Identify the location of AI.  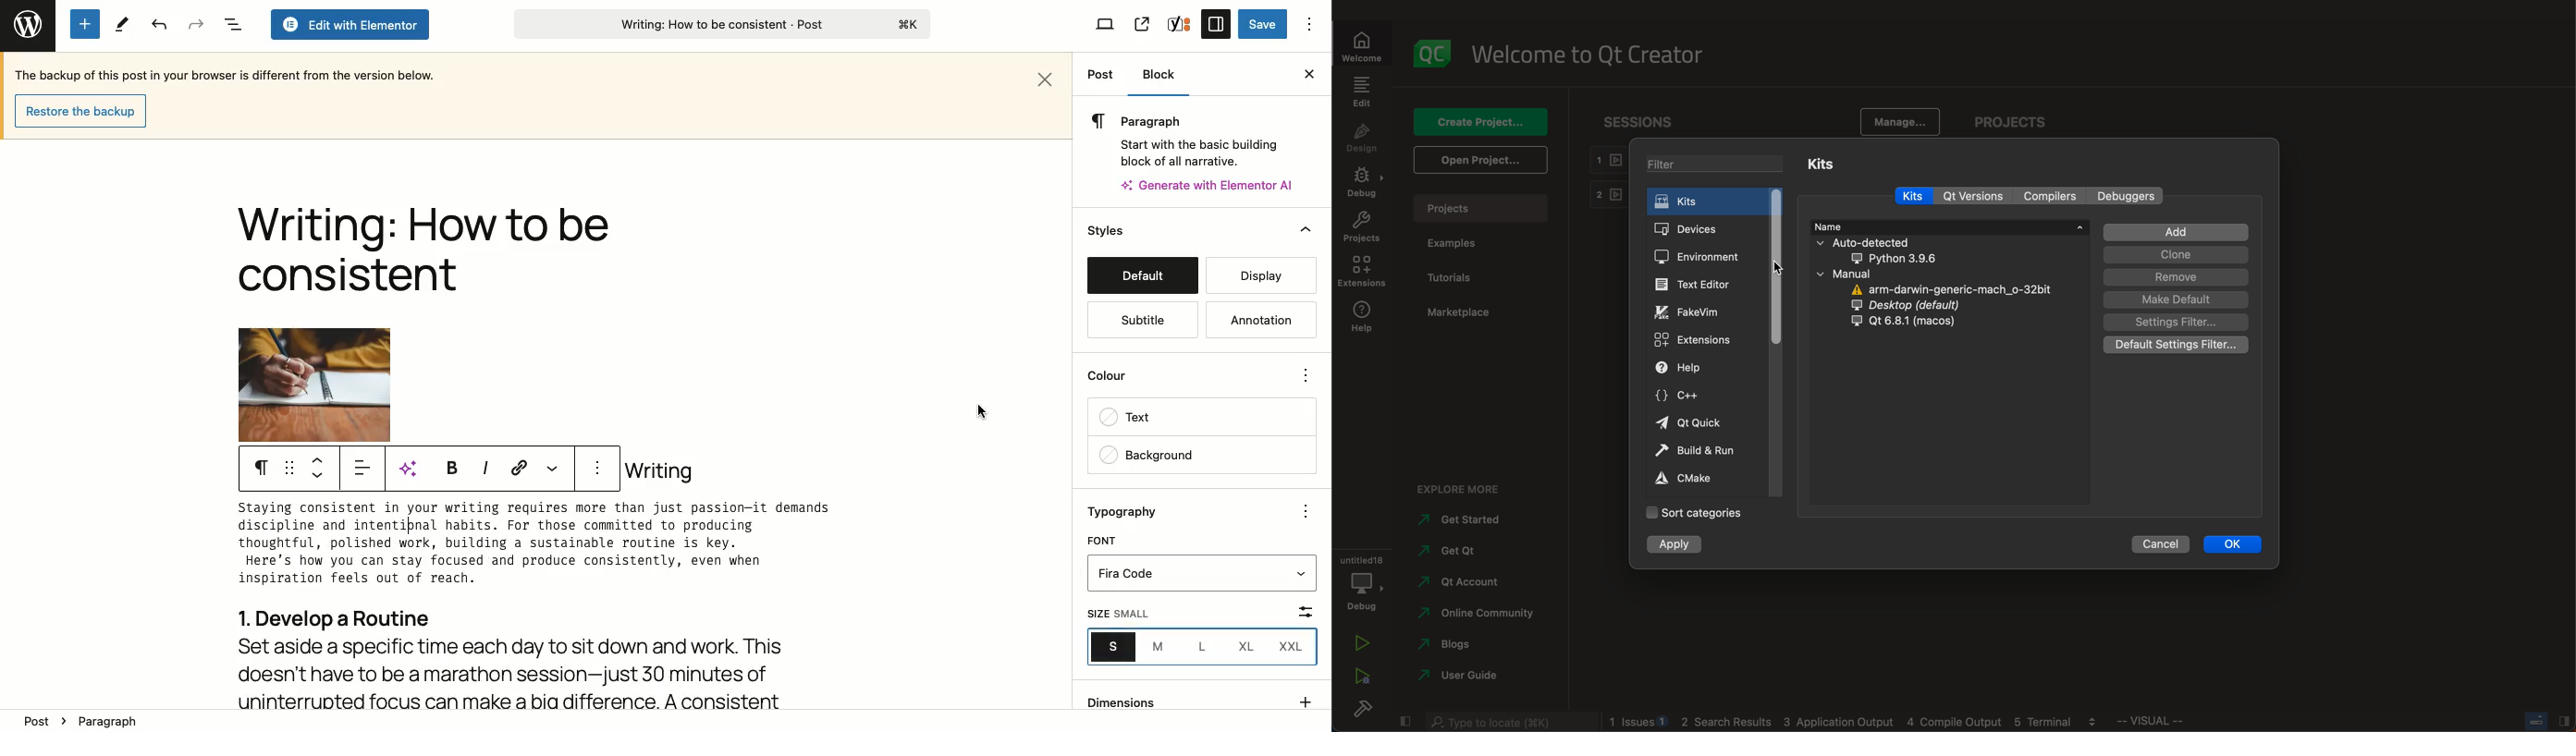
(414, 469).